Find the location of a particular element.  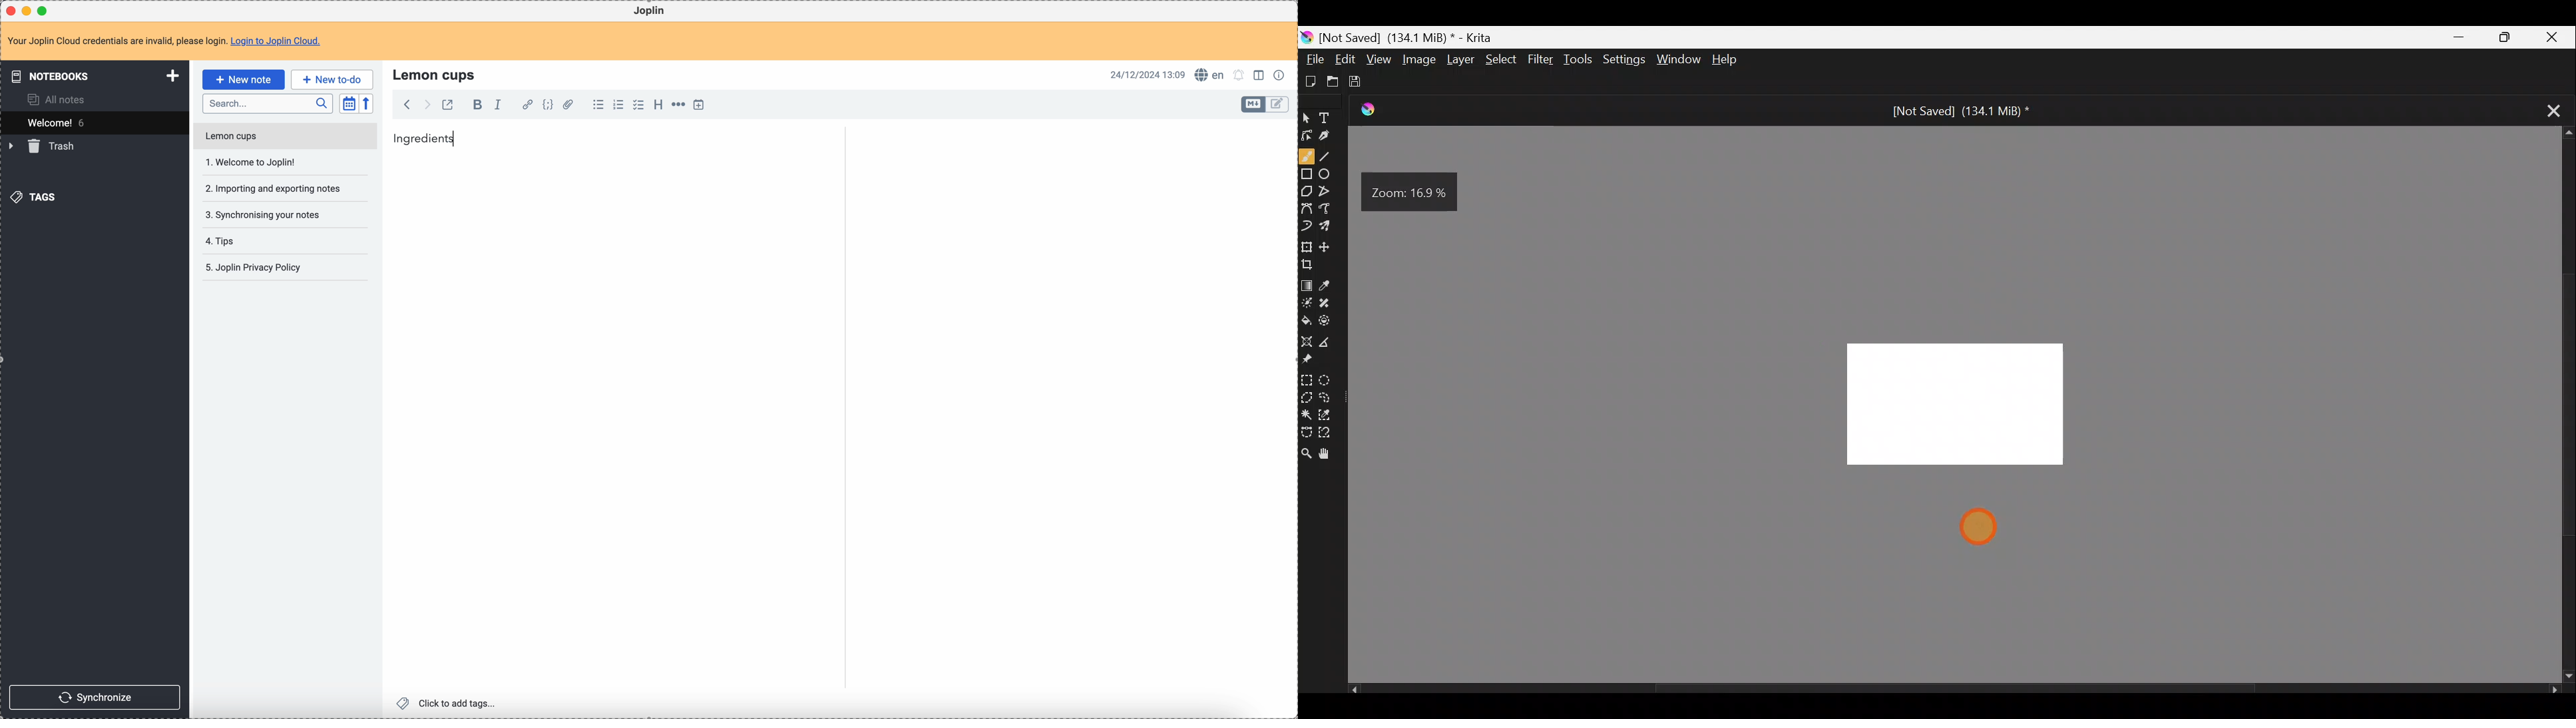

notebooks is located at coordinates (97, 75).